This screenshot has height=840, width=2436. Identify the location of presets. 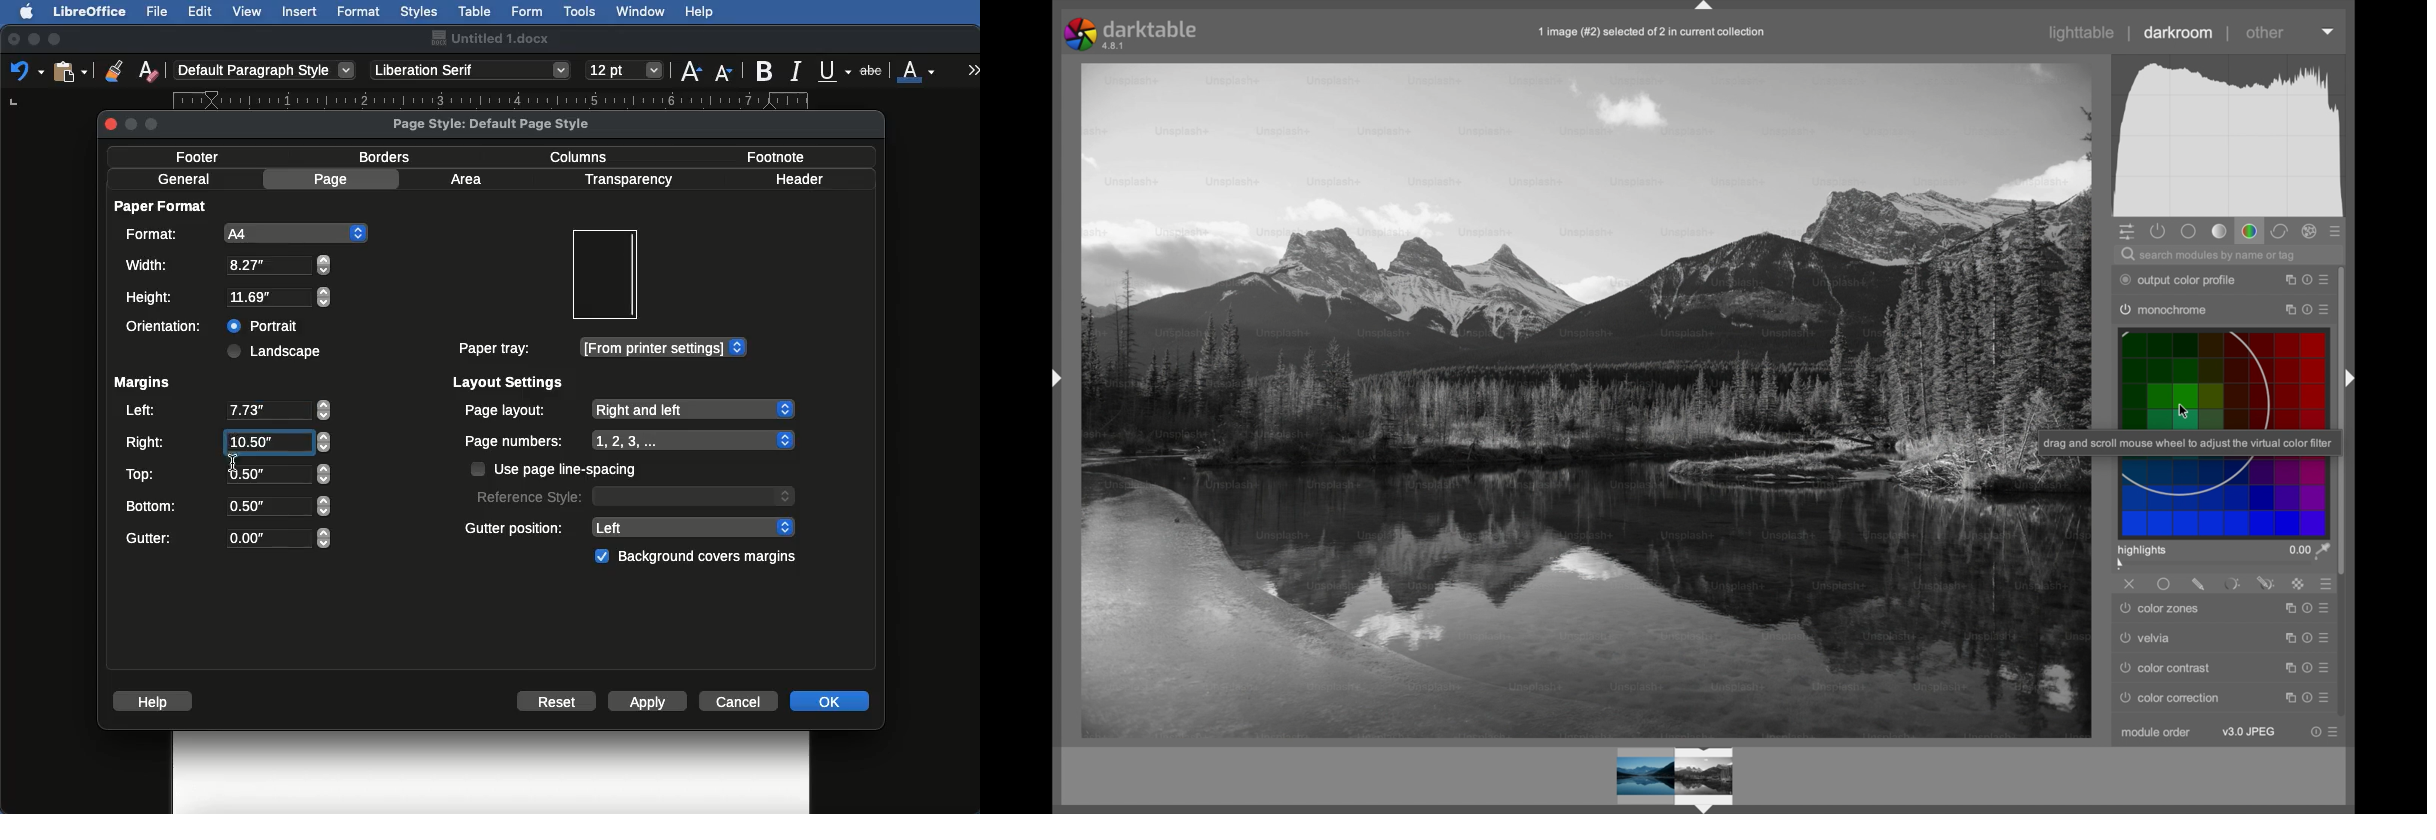
(2336, 732).